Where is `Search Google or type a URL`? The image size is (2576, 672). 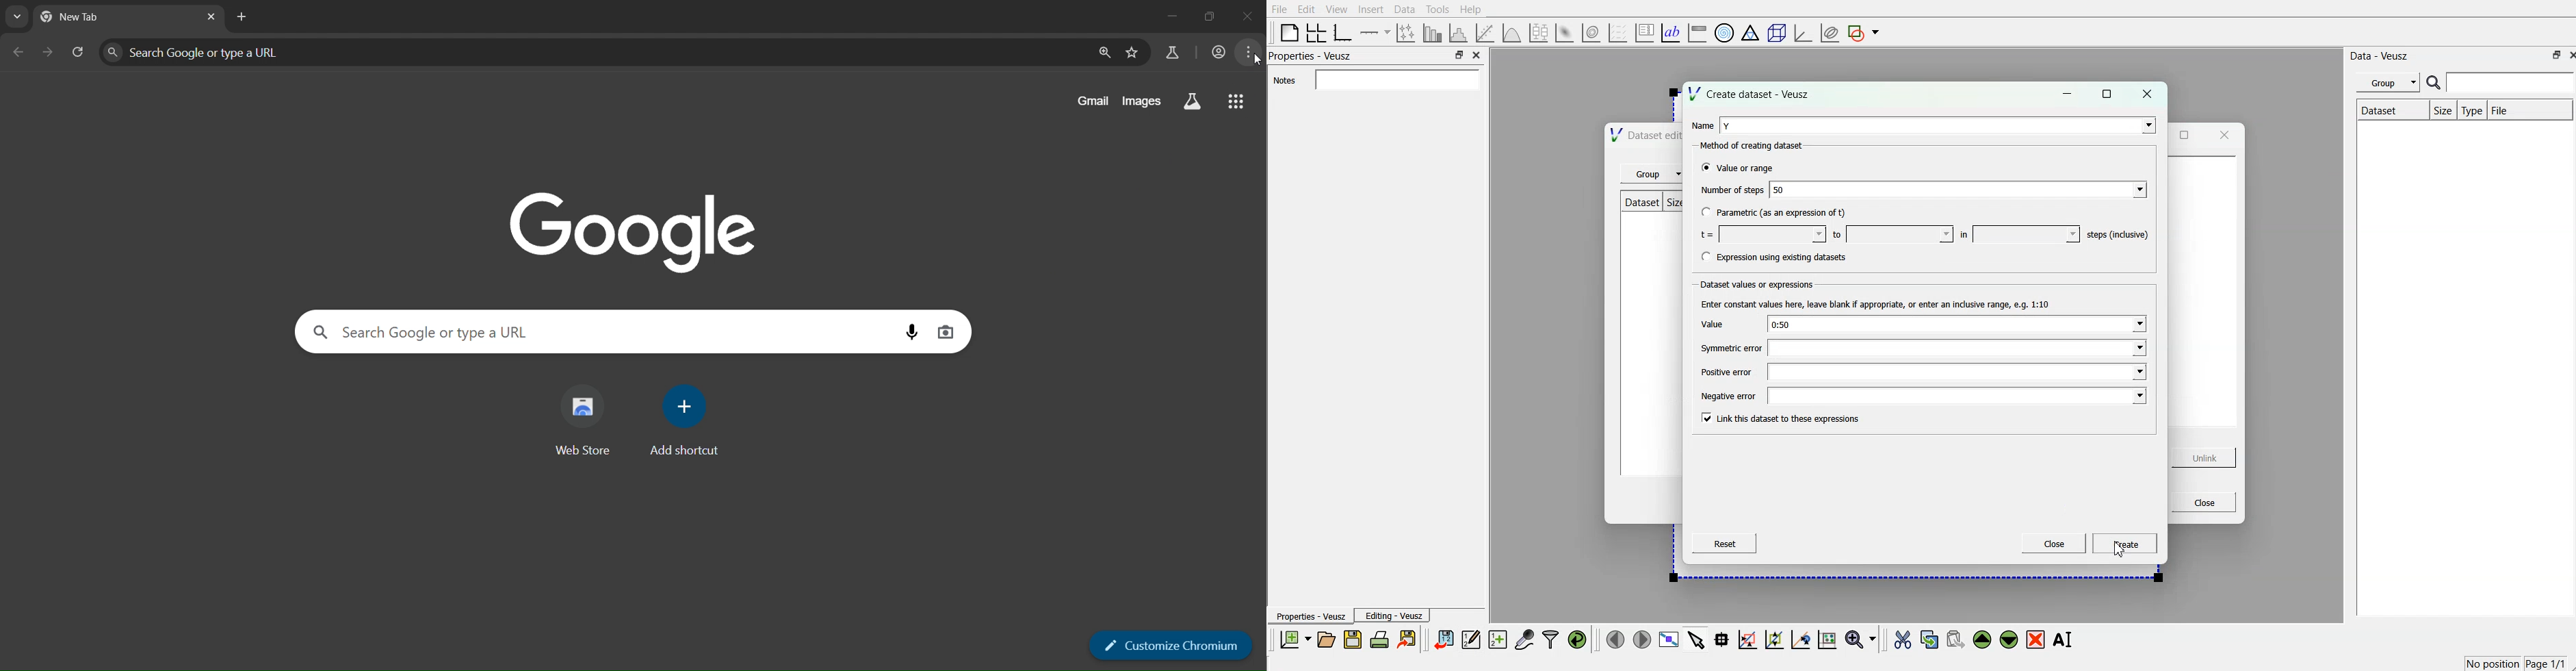
Search Google or type a URL is located at coordinates (601, 333).